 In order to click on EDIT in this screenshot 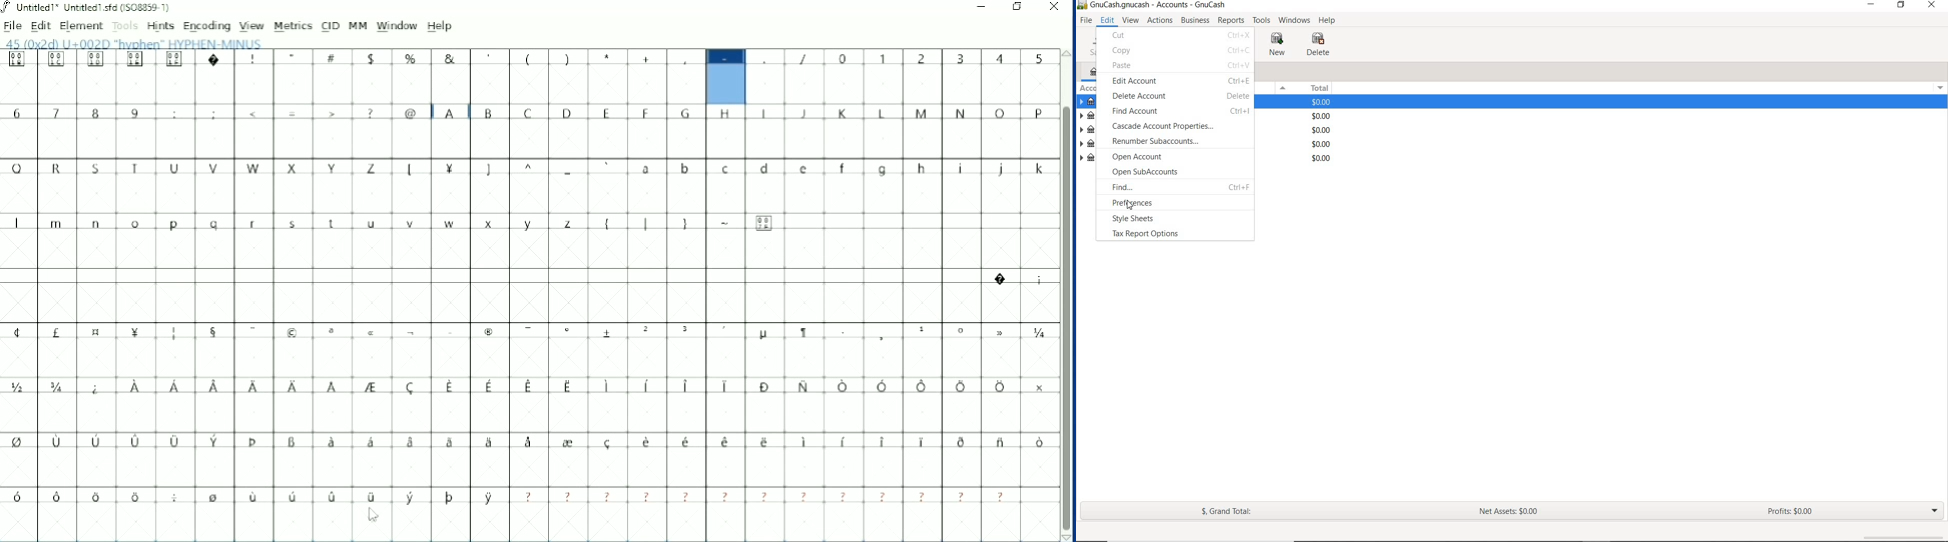, I will do `click(1107, 20)`.